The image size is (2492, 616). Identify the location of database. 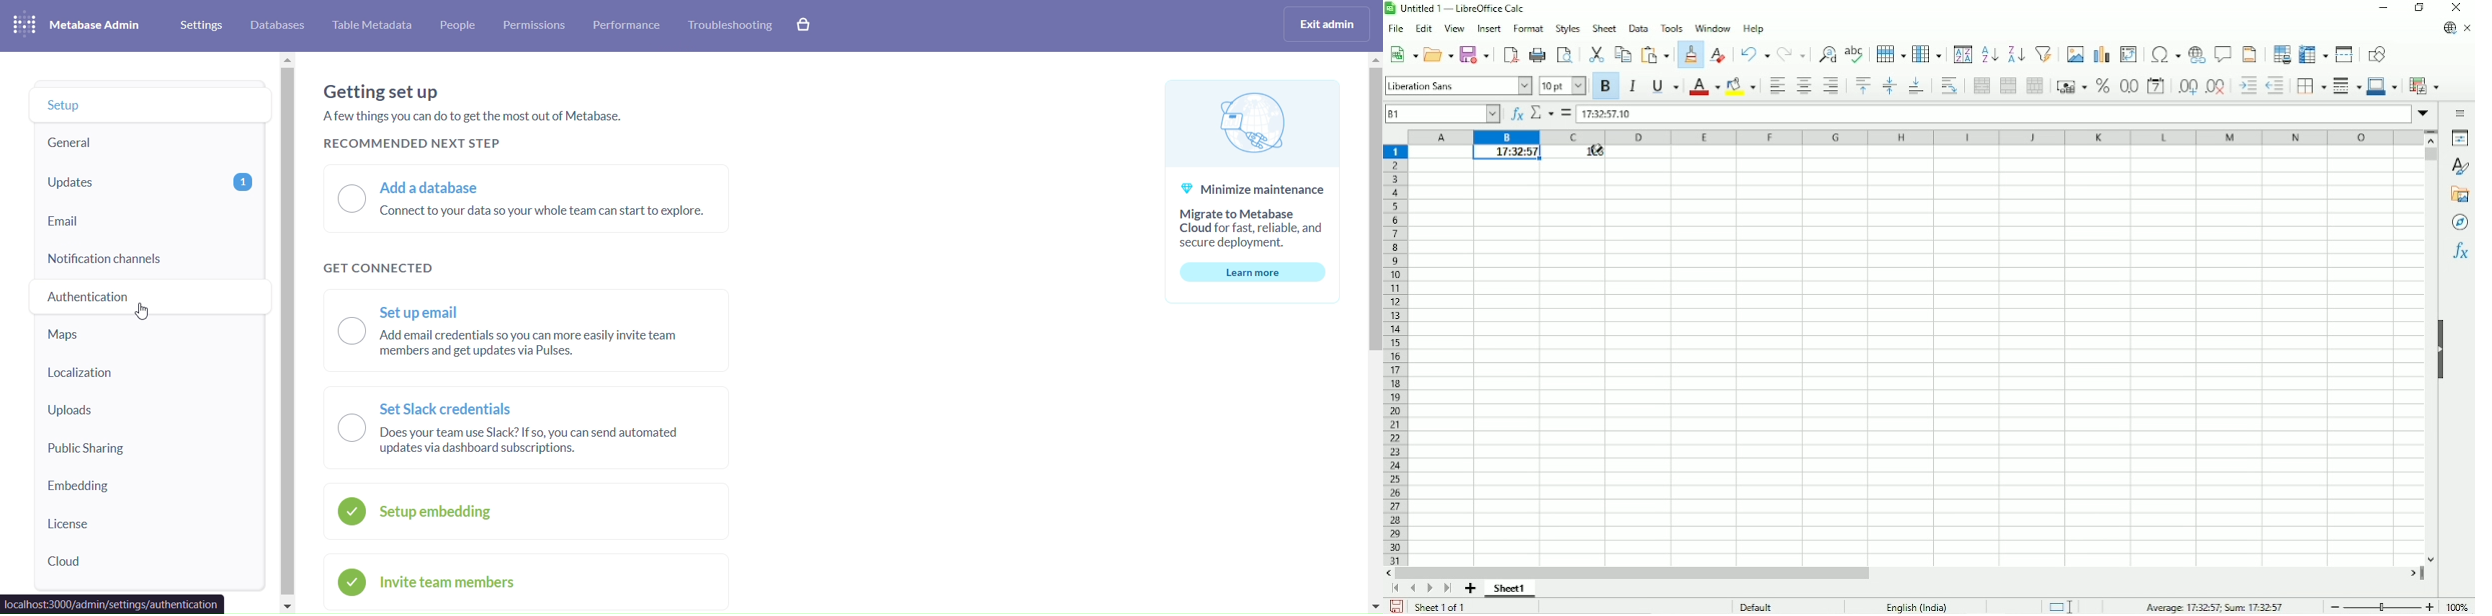
(280, 25).